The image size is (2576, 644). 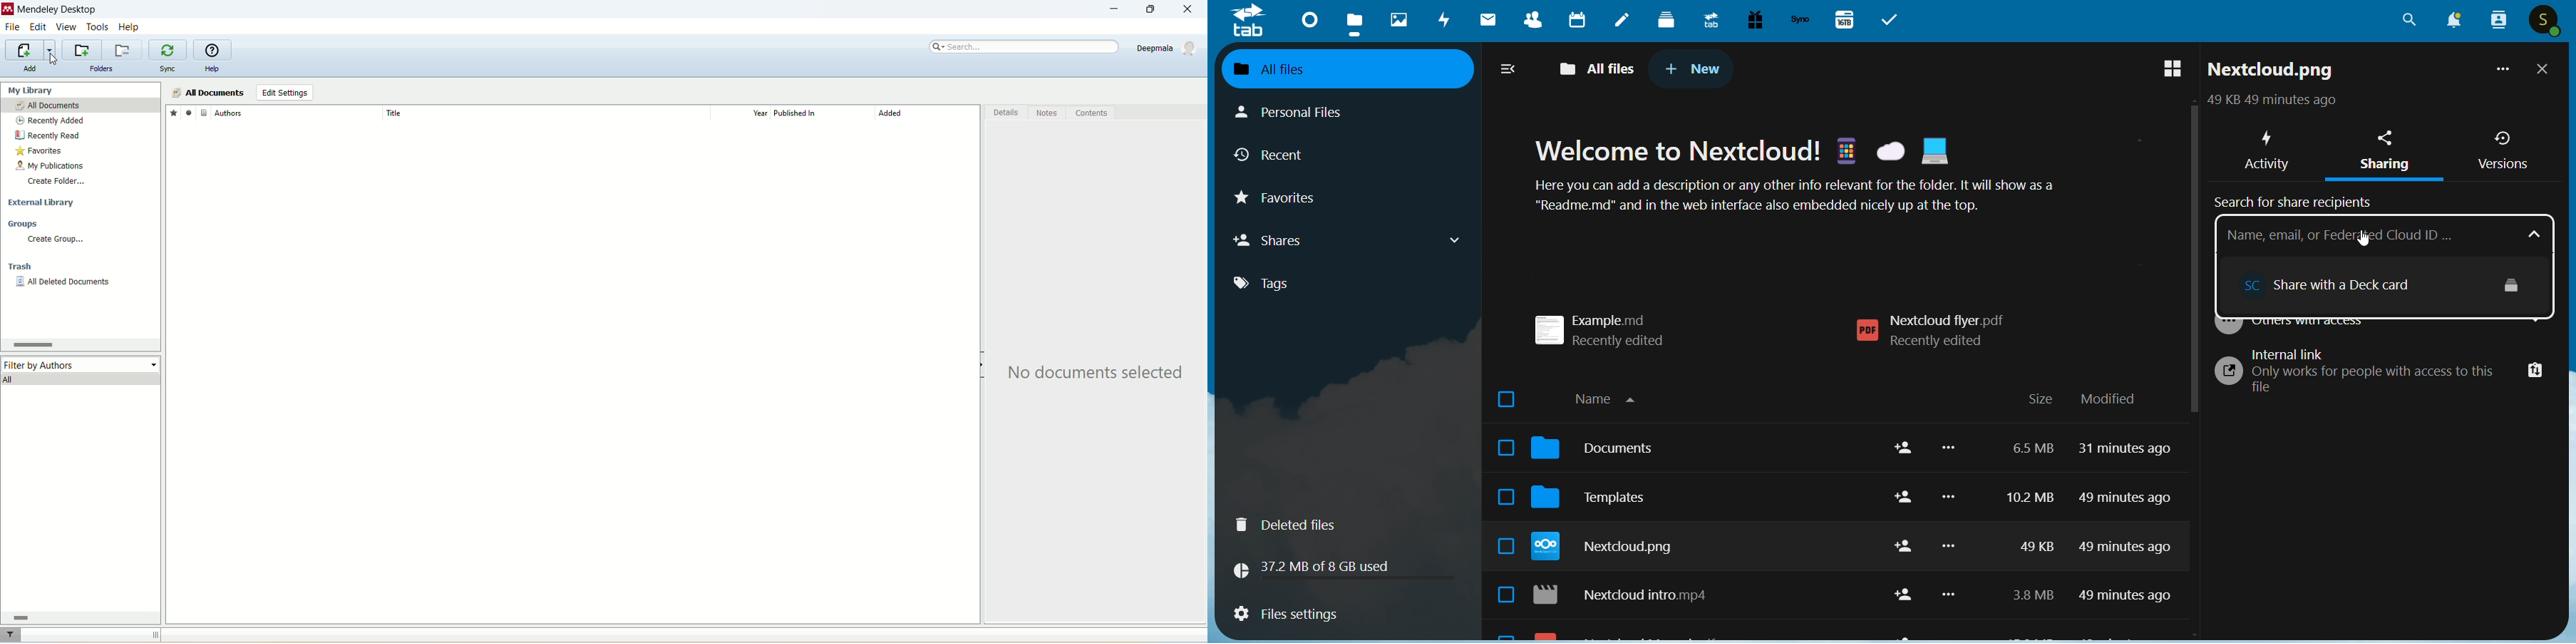 I want to click on dock, so click(x=1666, y=19).